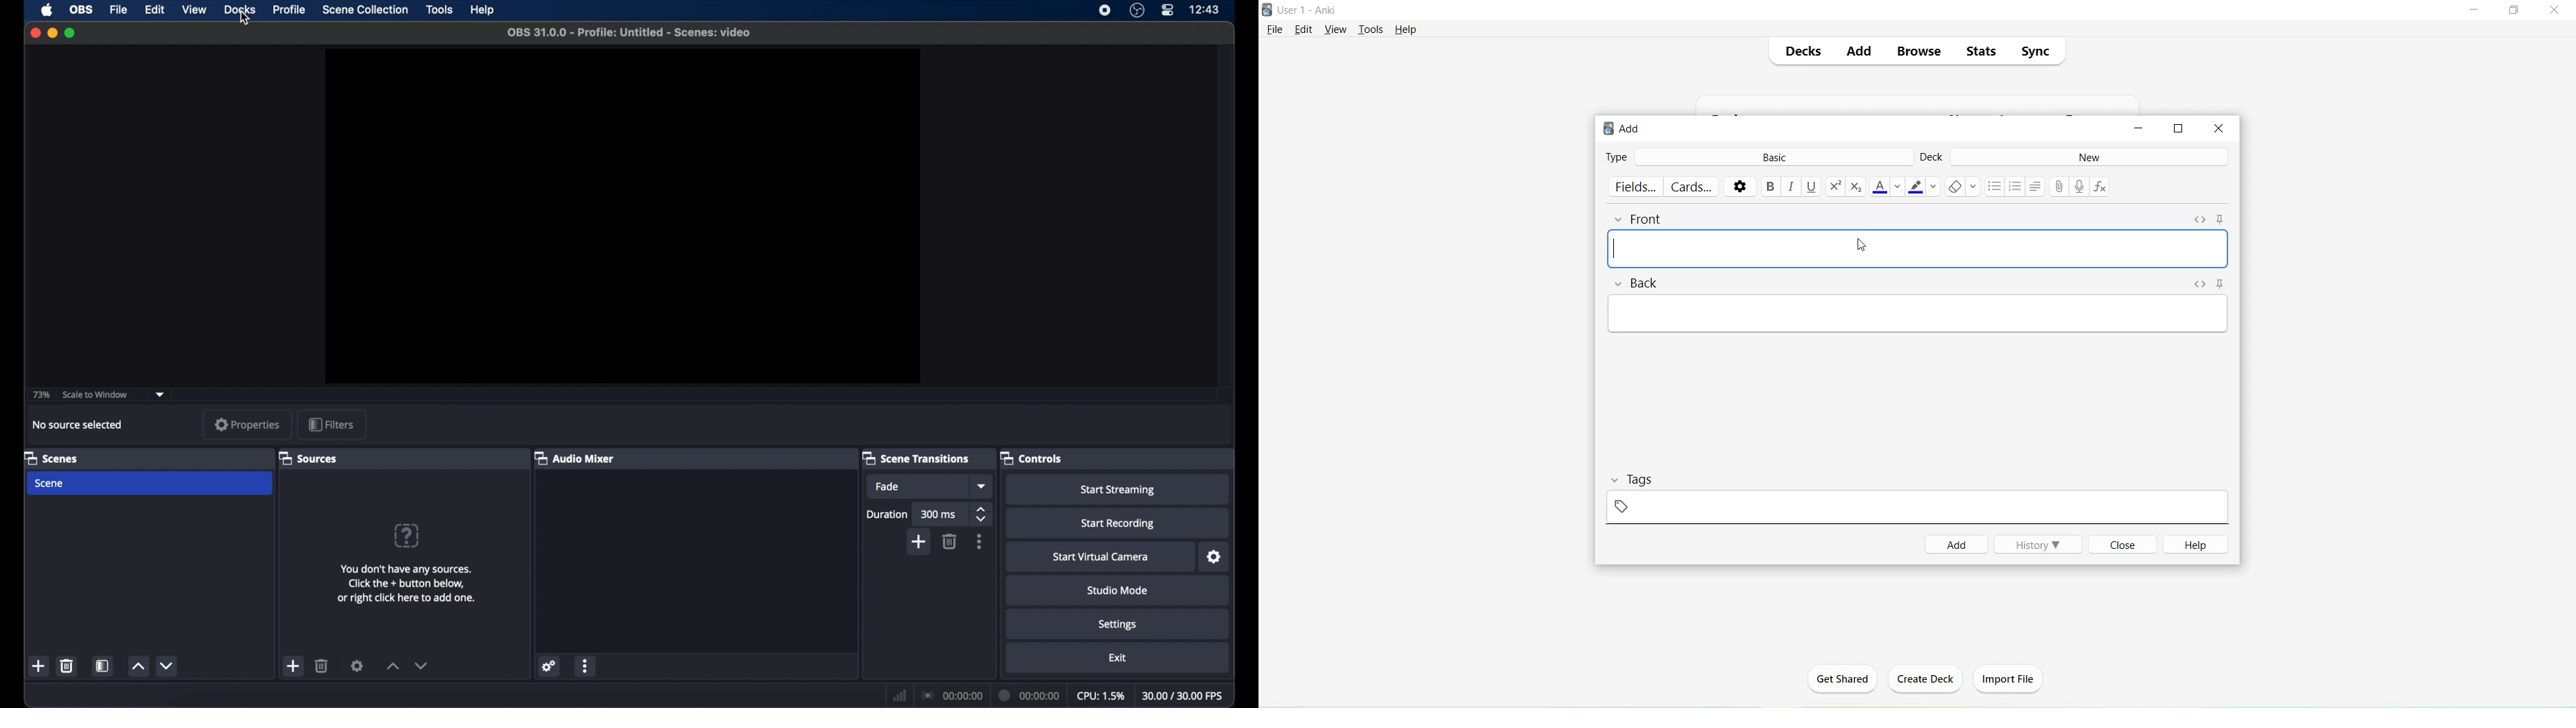 The height and width of the screenshot is (728, 2576). I want to click on Add, so click(1957, 545).